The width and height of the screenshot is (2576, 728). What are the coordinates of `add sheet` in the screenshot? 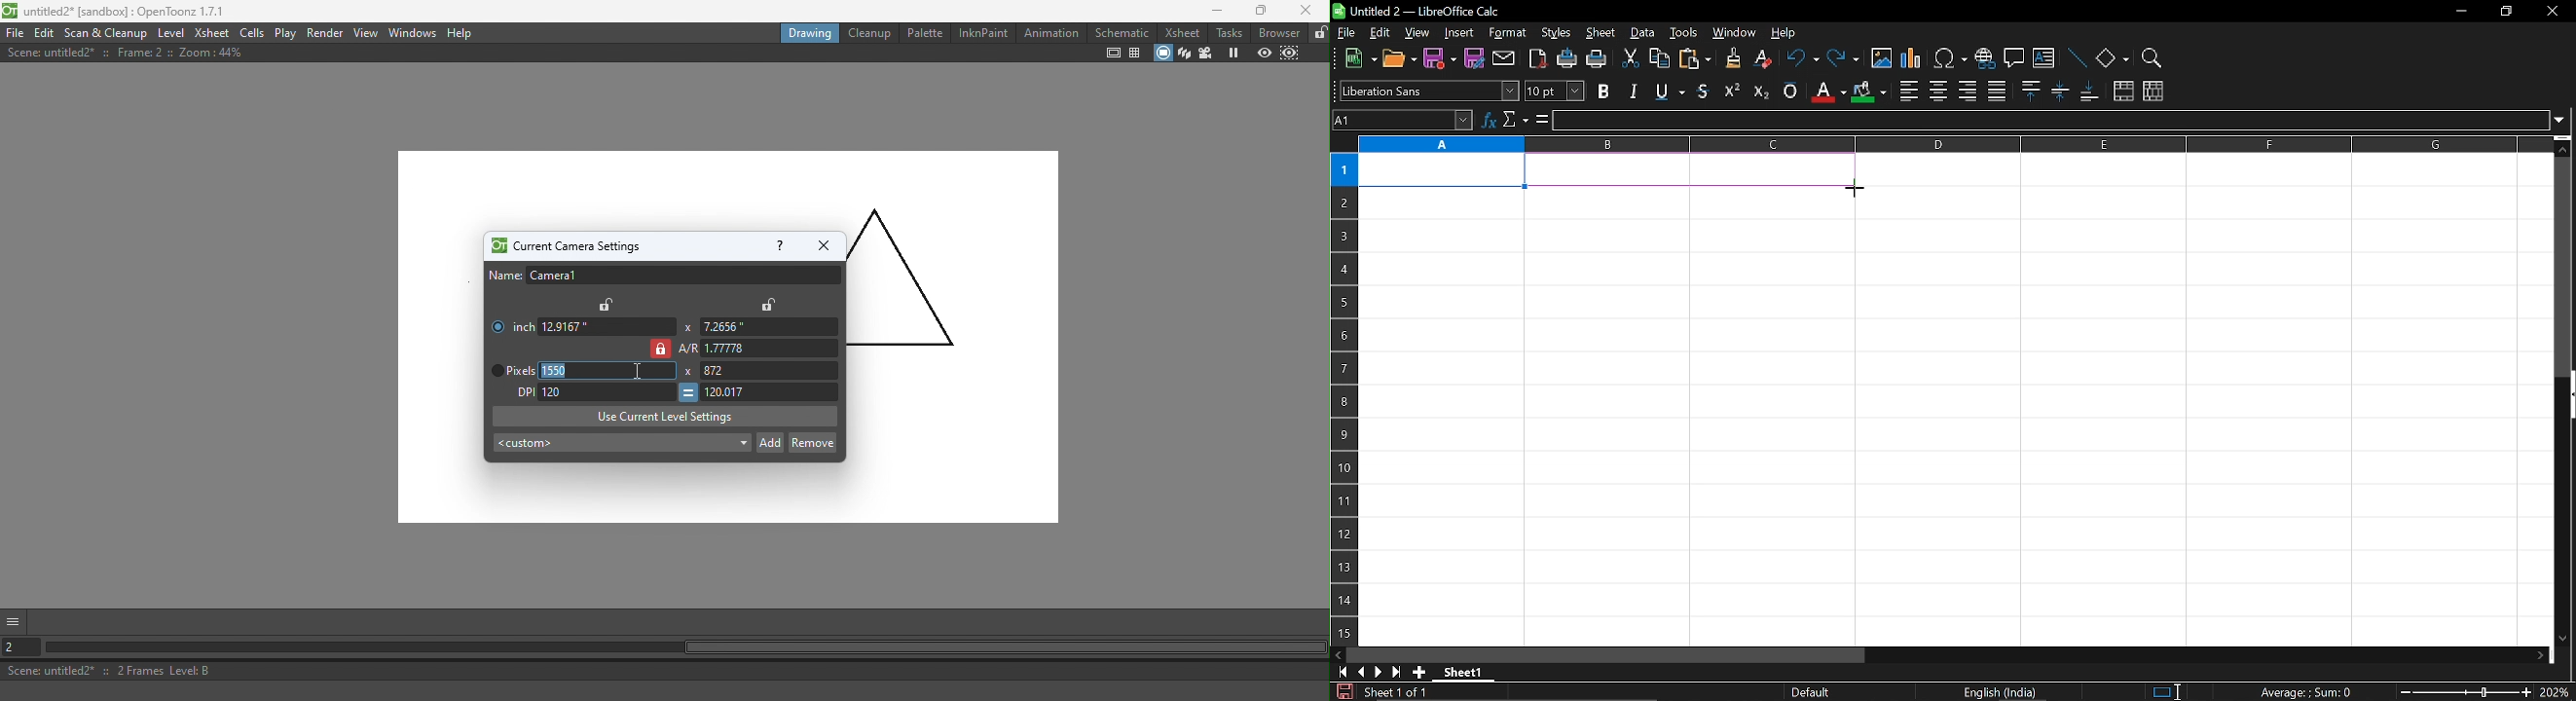 It's located at (1419, 673).